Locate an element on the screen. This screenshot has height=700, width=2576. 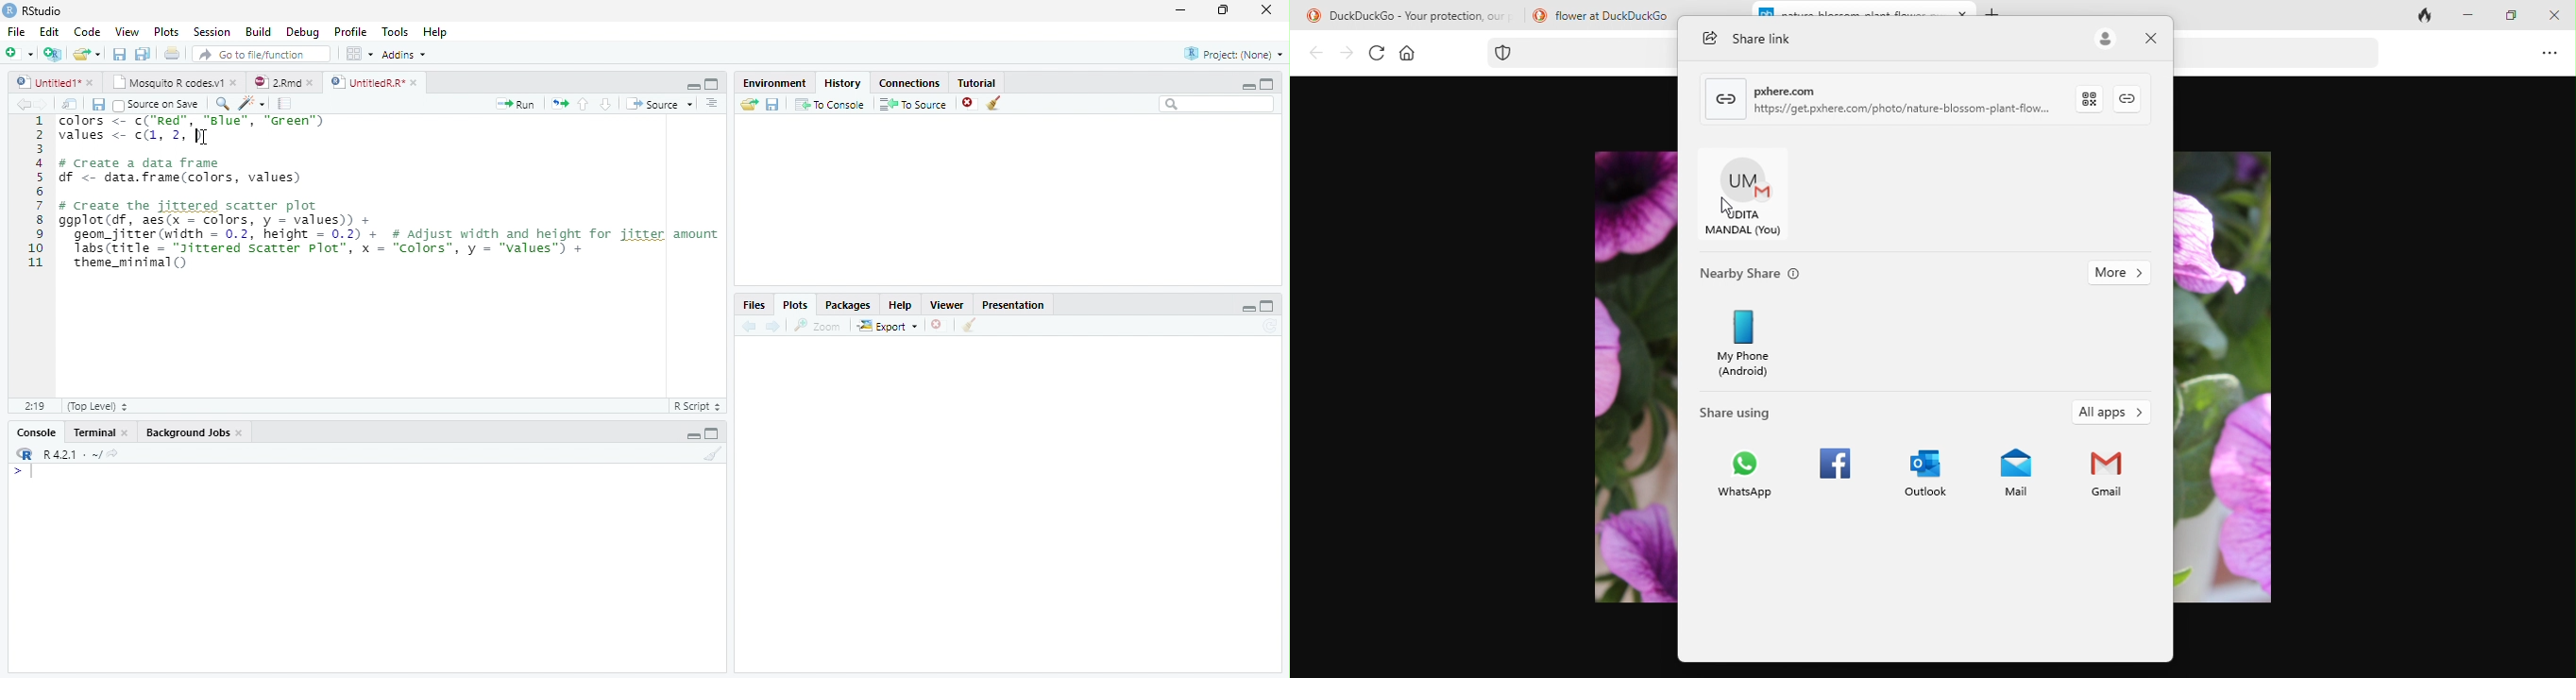
Go back to previous source location is located at coordinates (22, 105).